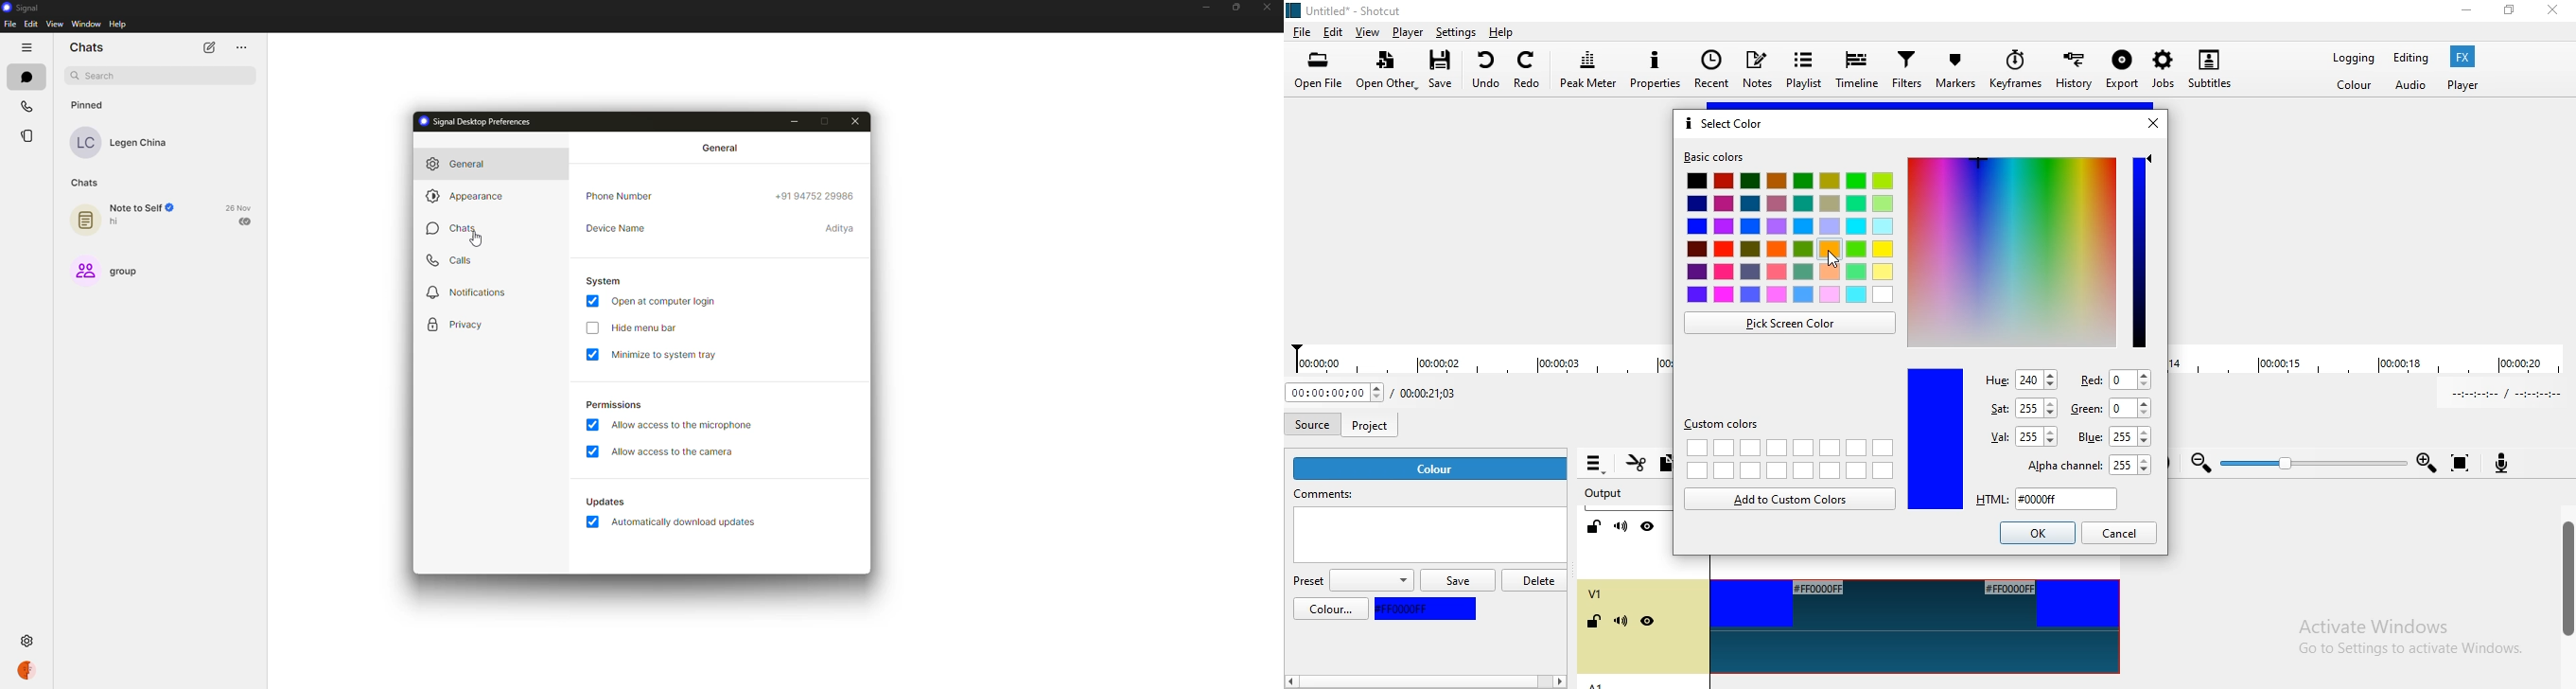  What do you see at coordinates (460, 163) in the screenshot?
I see `general` at bounding box center [460, 163].